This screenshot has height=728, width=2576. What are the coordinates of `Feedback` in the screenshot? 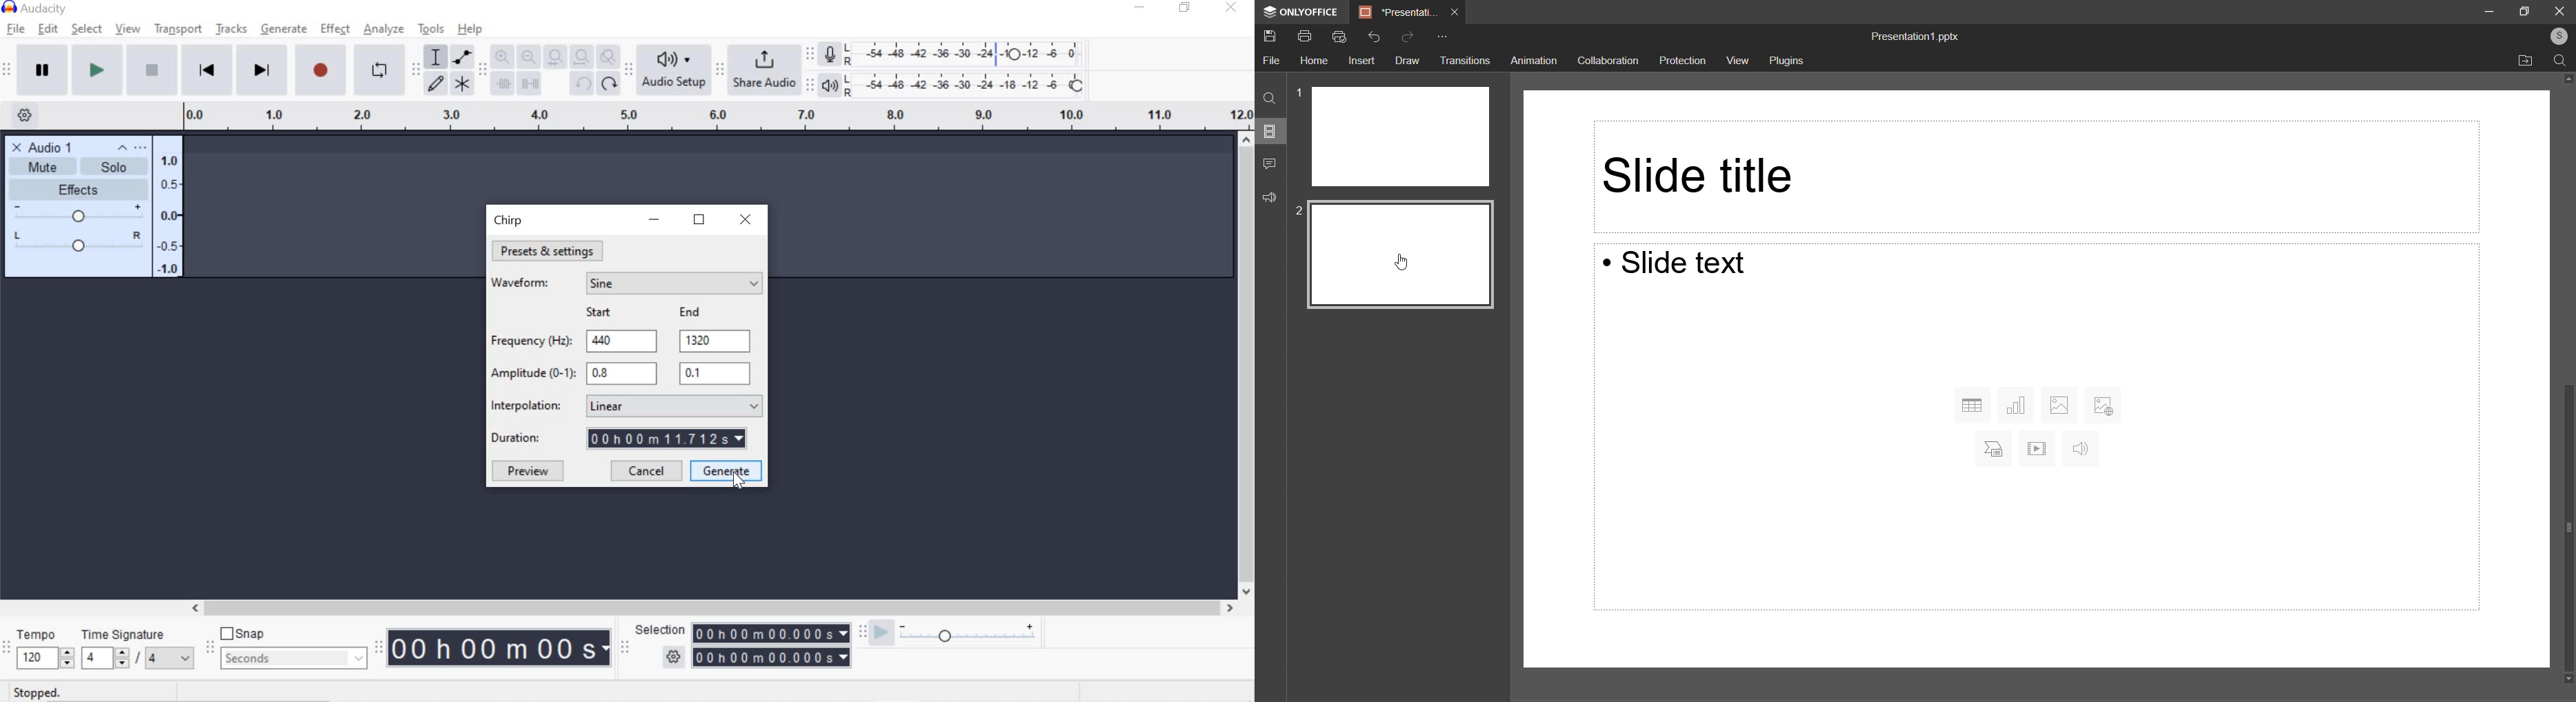 It's located at (1272, 199).